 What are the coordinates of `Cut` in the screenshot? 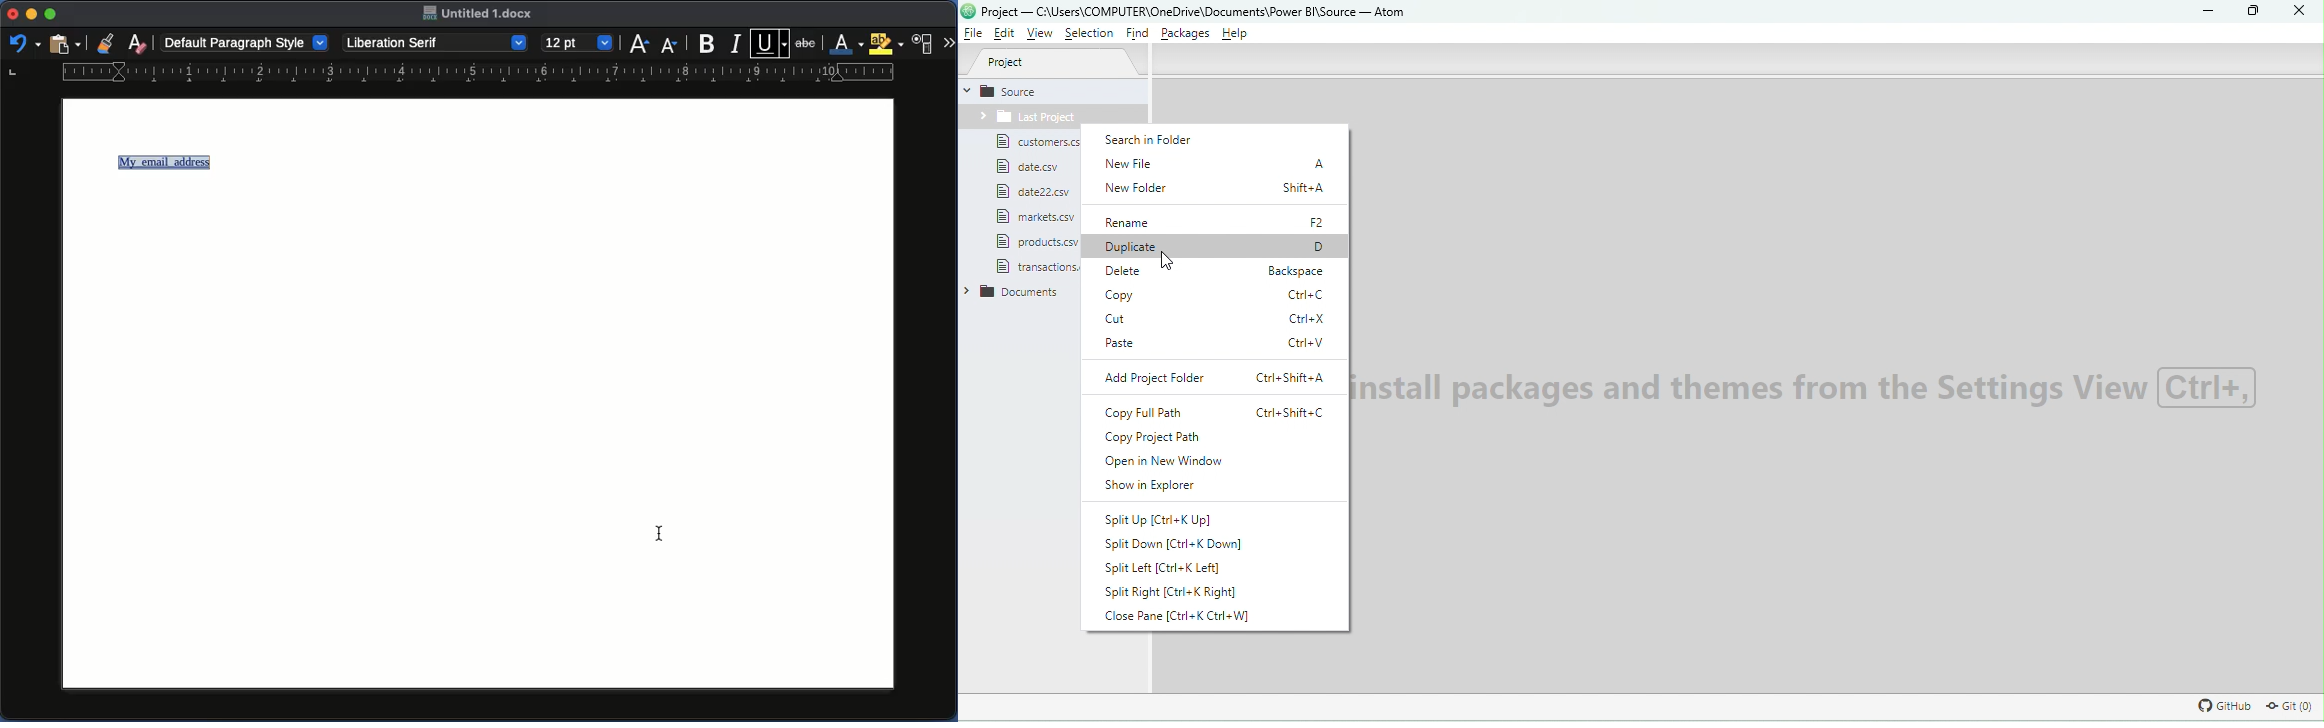 It's located at (1220, 319).